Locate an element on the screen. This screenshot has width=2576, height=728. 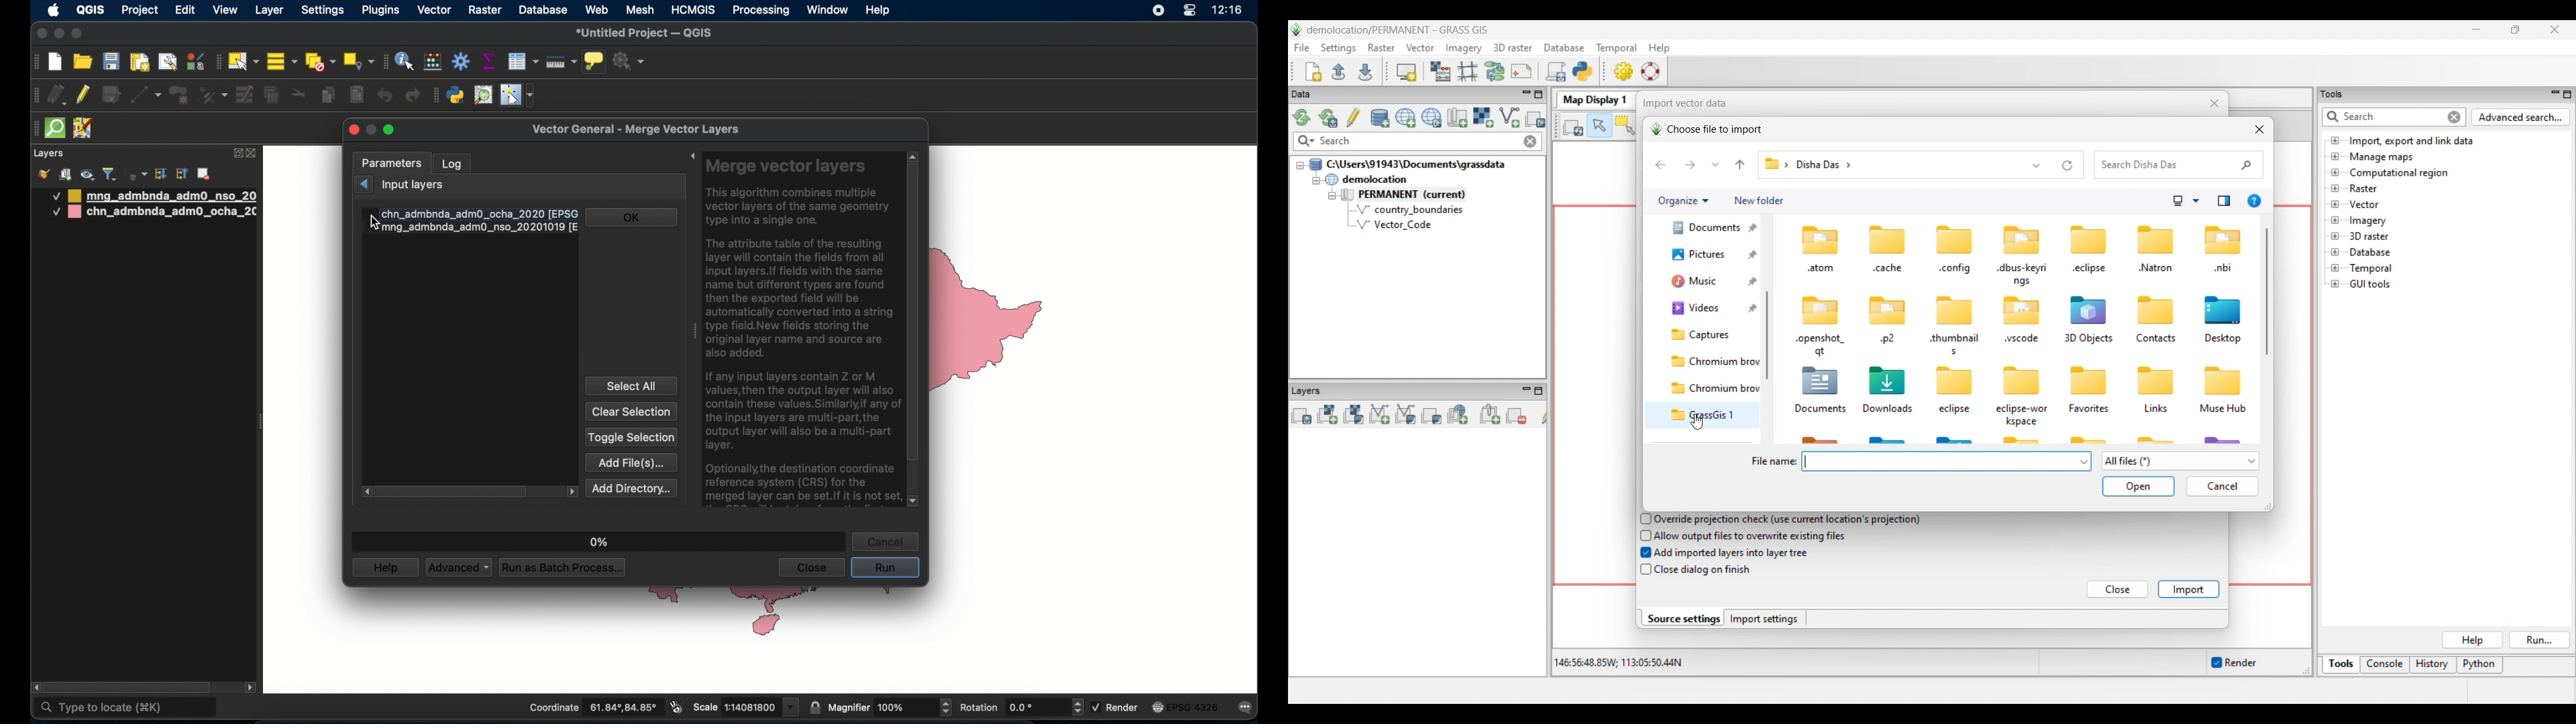
china administrative boundary layer 2 is located at coordinates (154, 213).